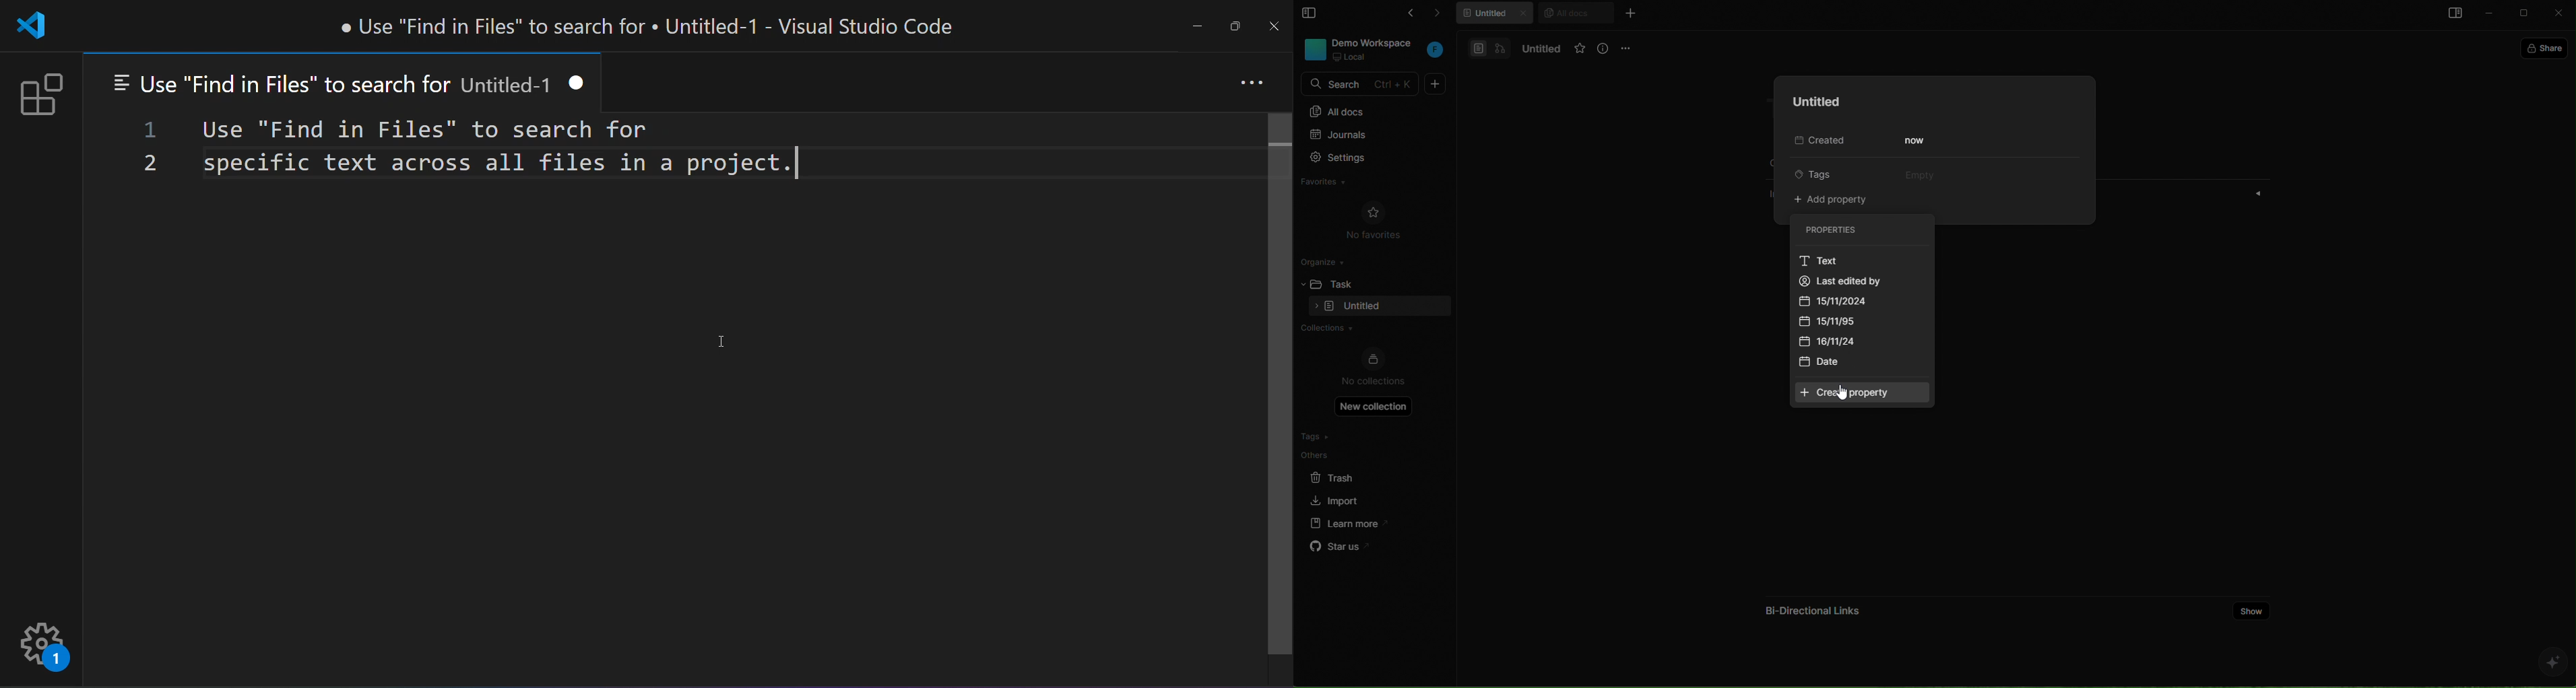  I want to click on now, so click(1917, 141).